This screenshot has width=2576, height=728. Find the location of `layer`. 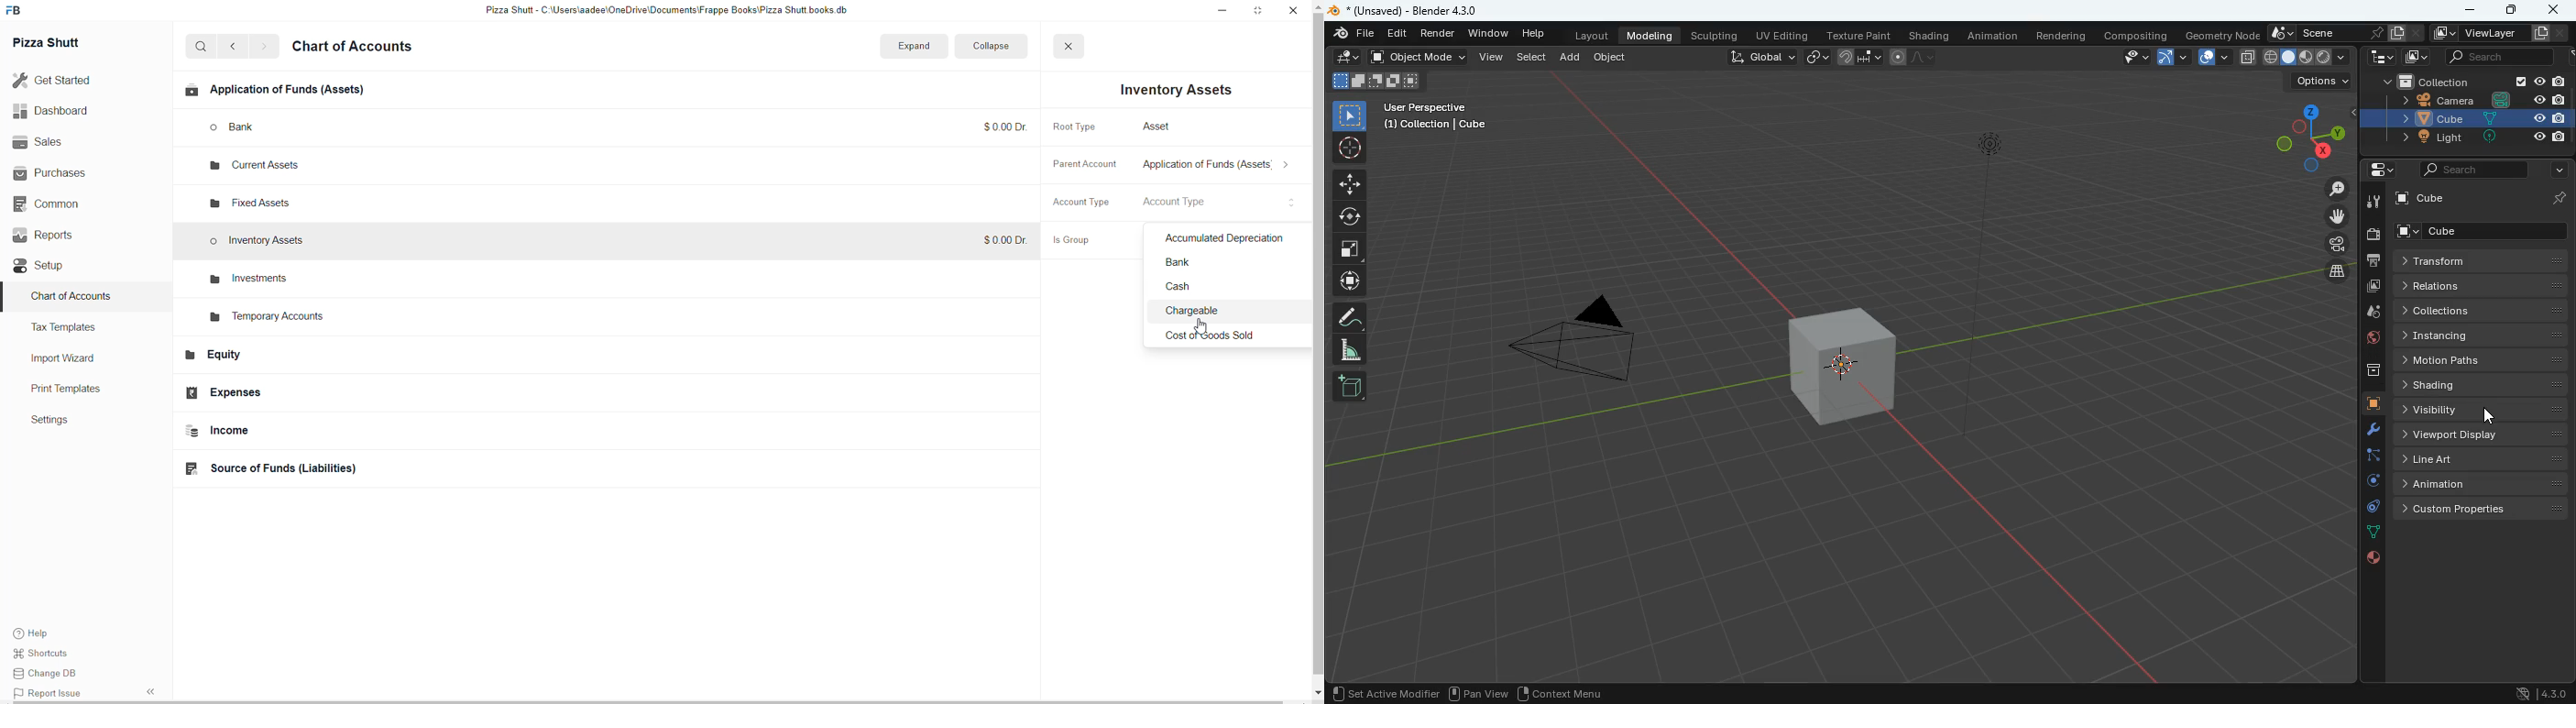

layer is located at coordinates (2247, 58).